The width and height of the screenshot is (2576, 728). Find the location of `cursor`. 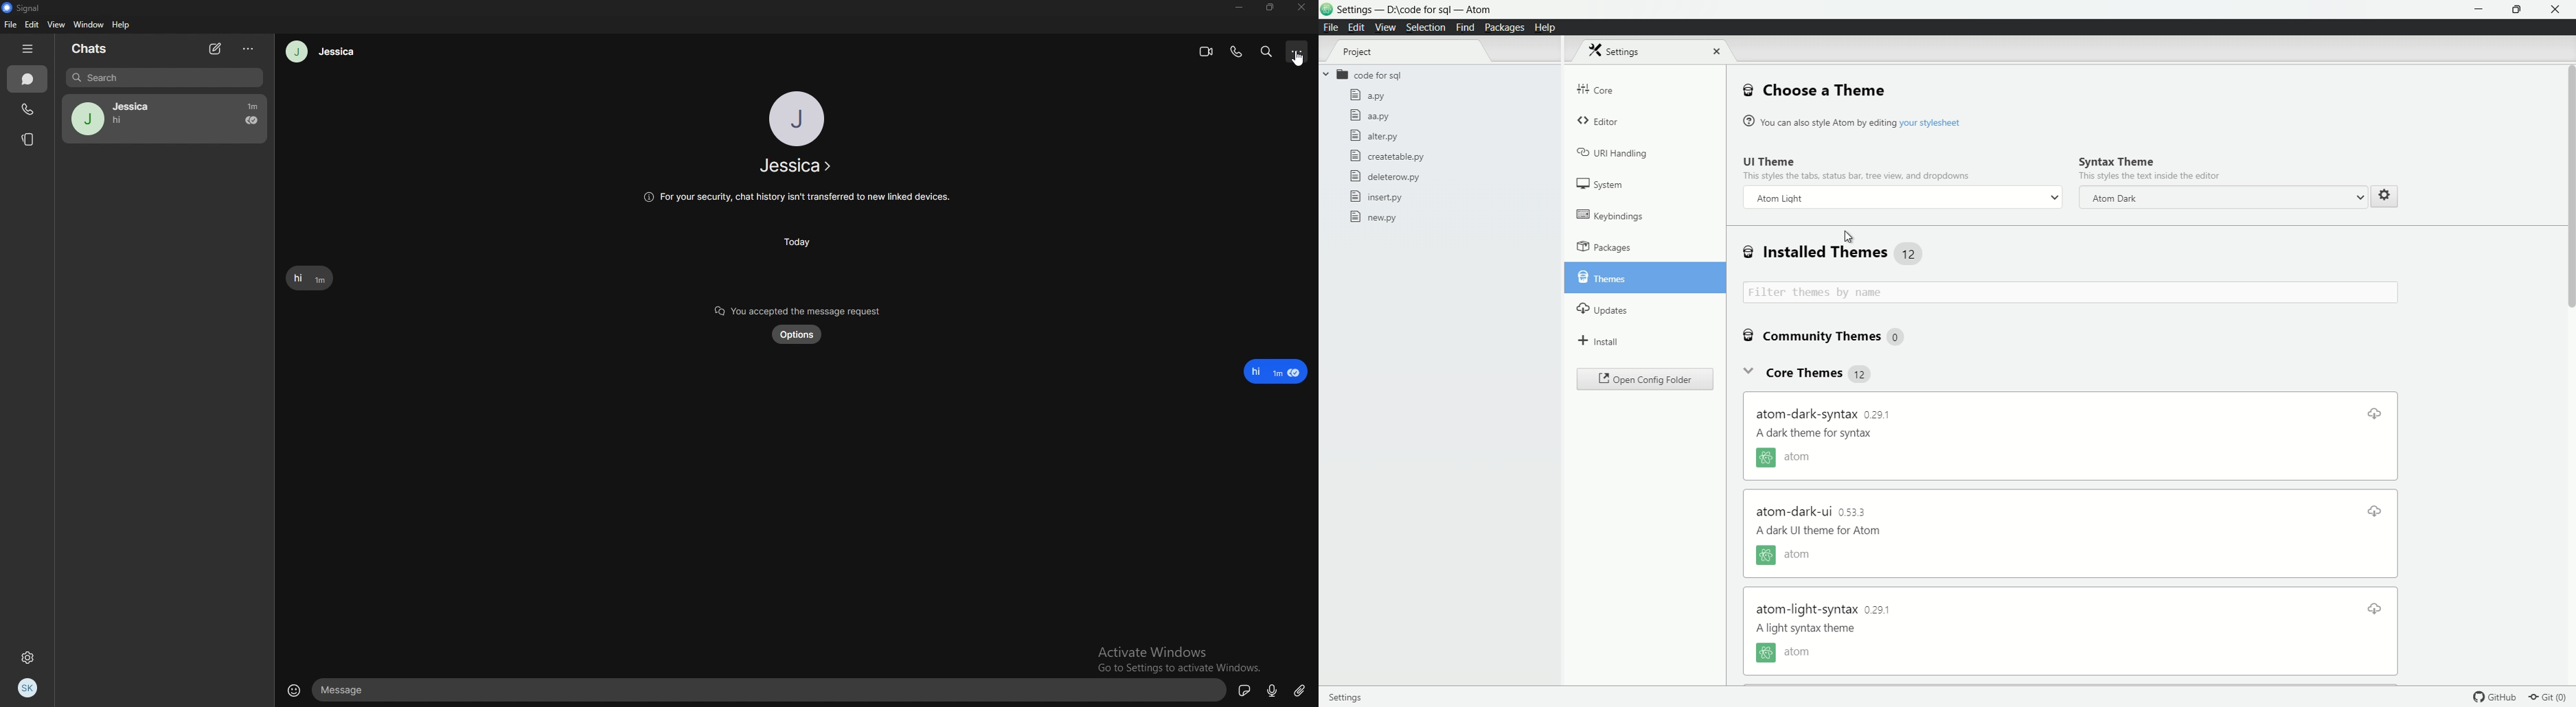

cursor is located at coordinates (1848, 240).